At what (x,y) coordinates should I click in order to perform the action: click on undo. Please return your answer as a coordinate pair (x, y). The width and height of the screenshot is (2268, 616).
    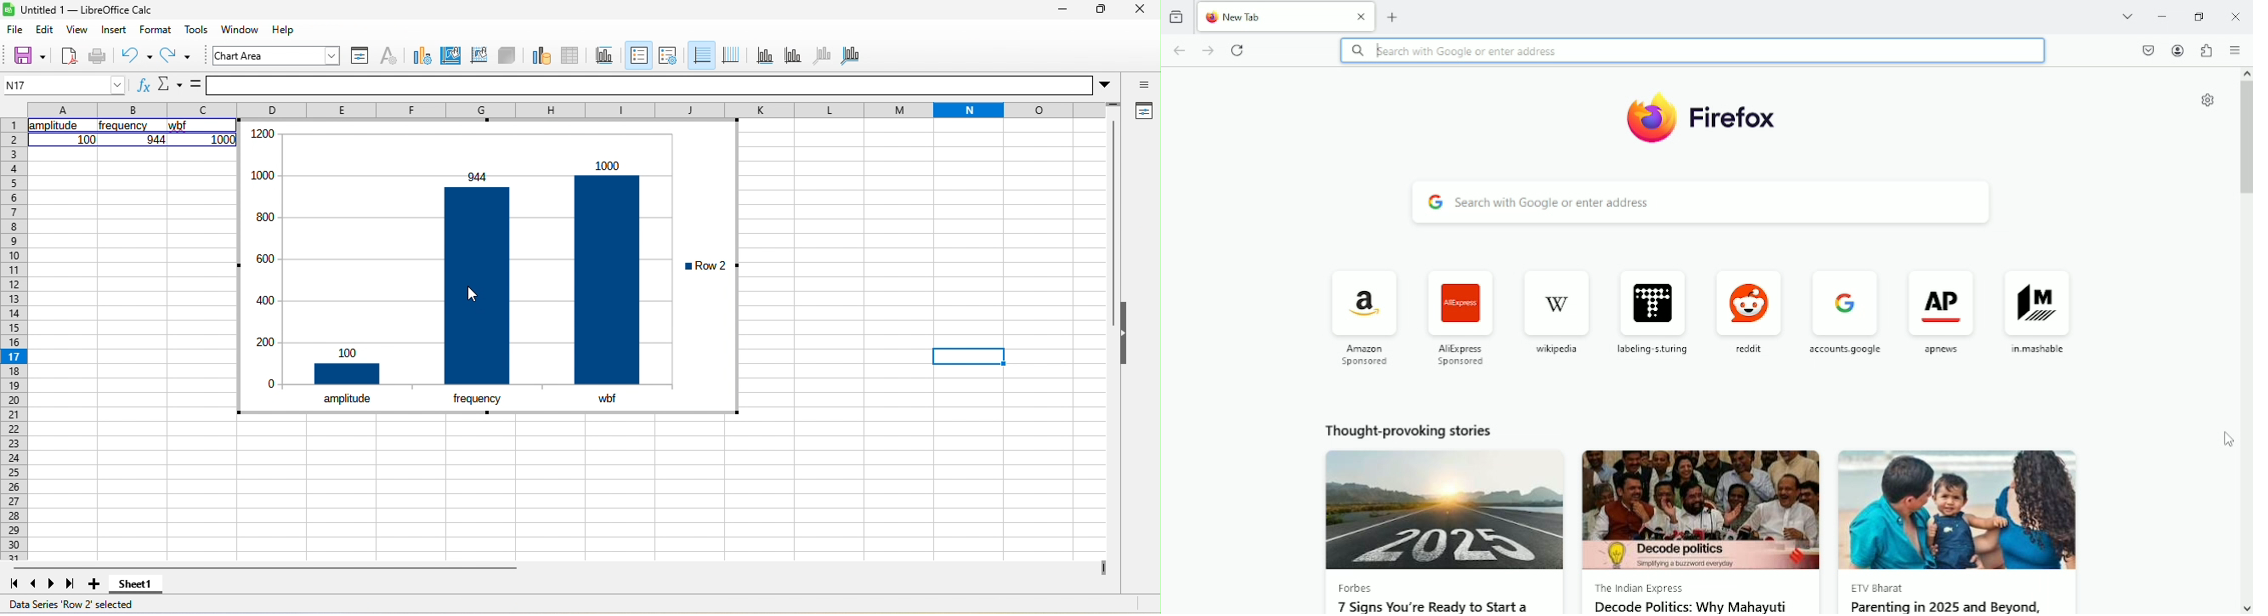
    Looking at the image, I should click on (137, 55).